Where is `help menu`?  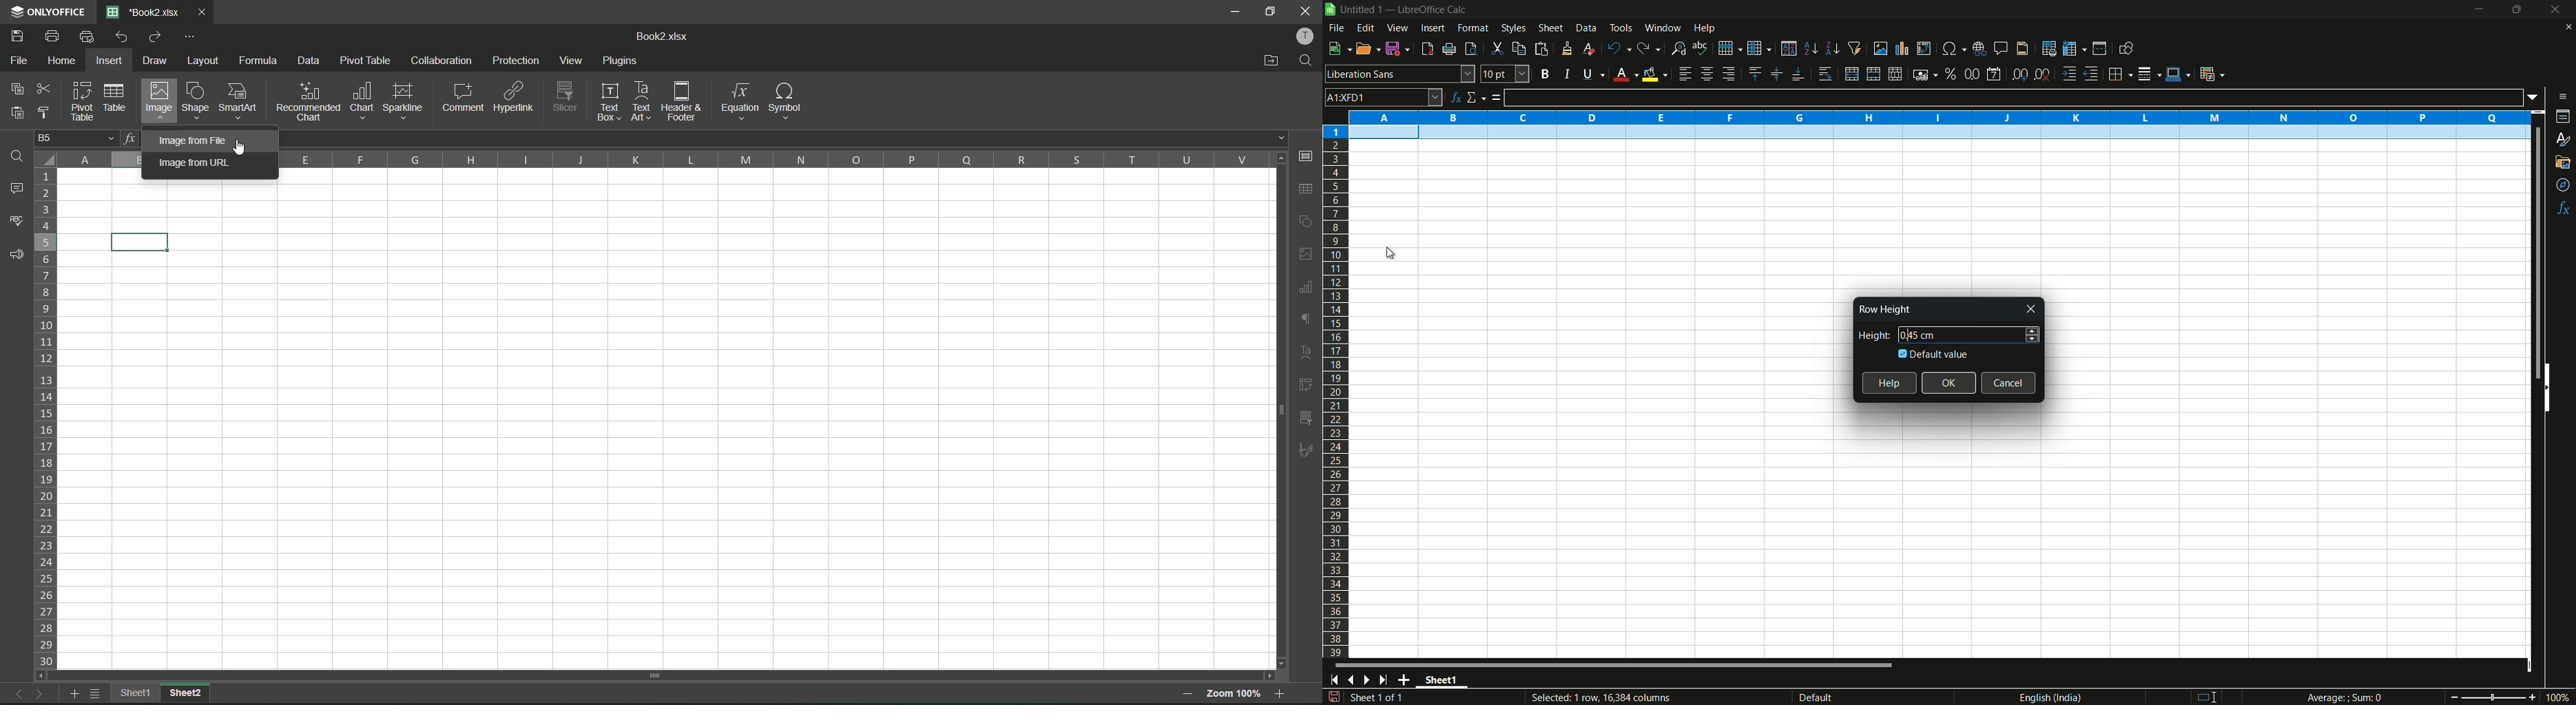 help menu is located at coordinates (1706, 29).